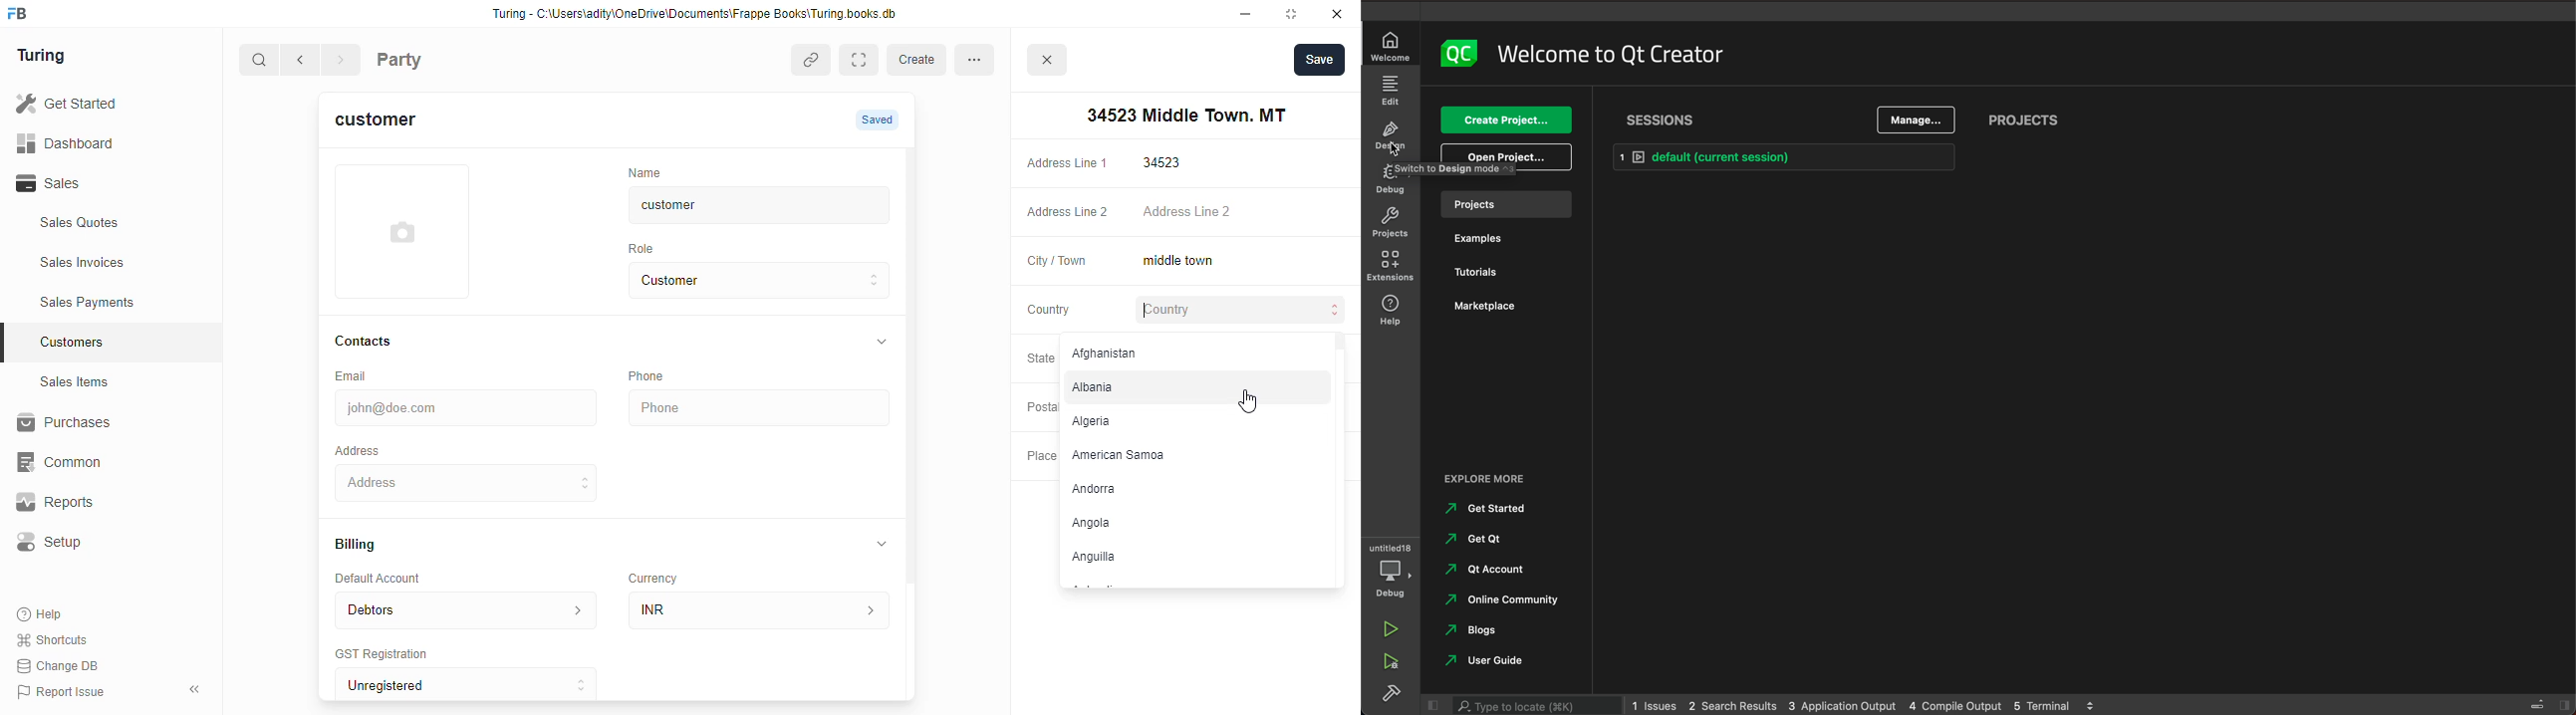 This screenshot has height=728, width=2576. What do you see at coordinates (387, 122) in the screenshot?
I see `customer` at bounding box center [387, 122].